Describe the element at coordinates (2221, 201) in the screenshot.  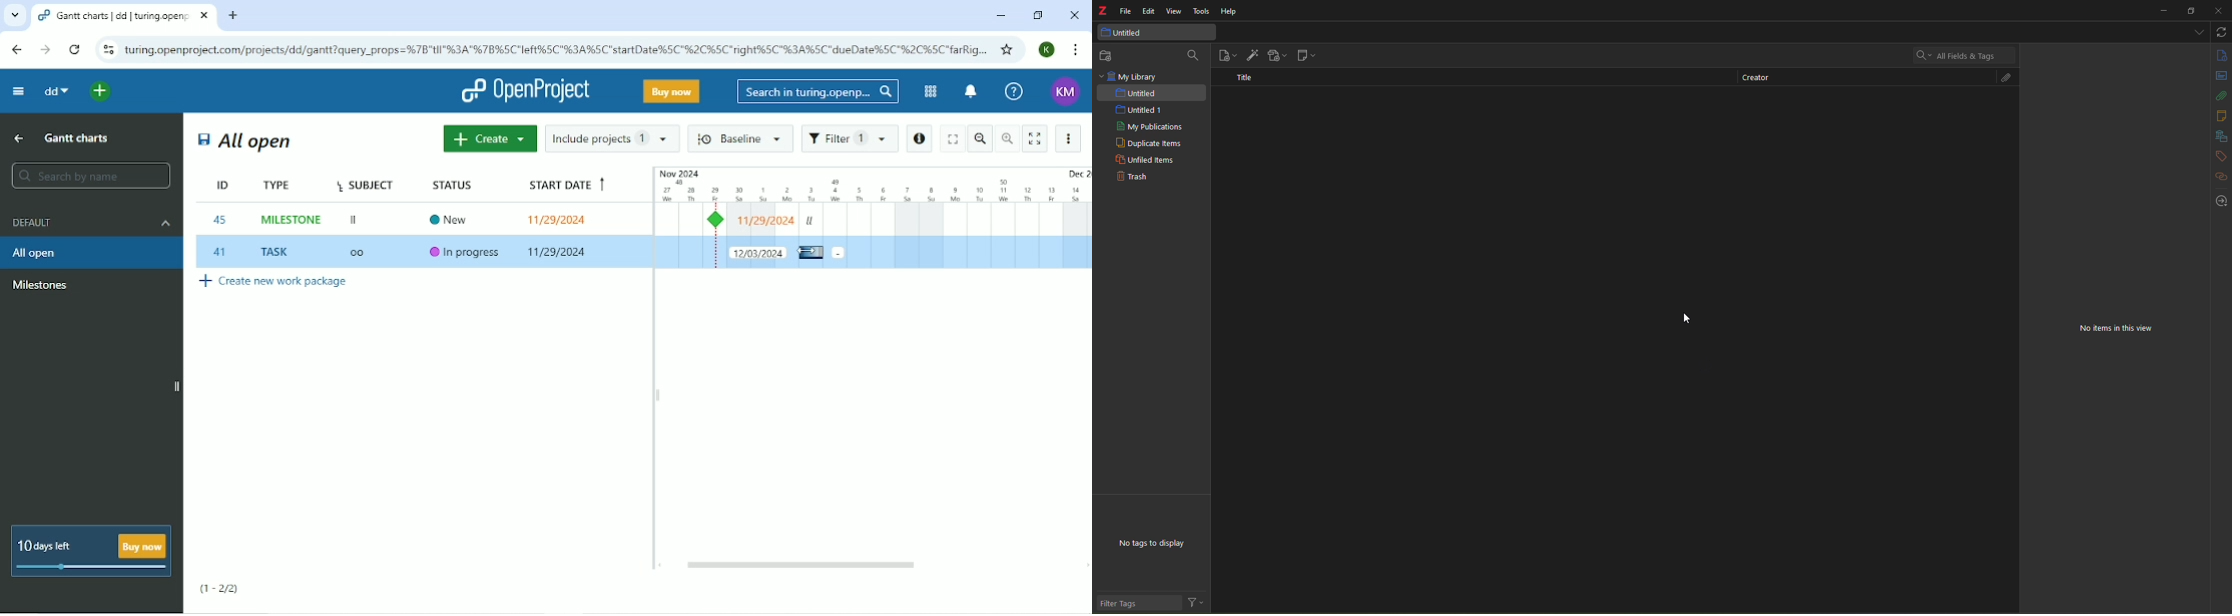
I see `locate` at that location.